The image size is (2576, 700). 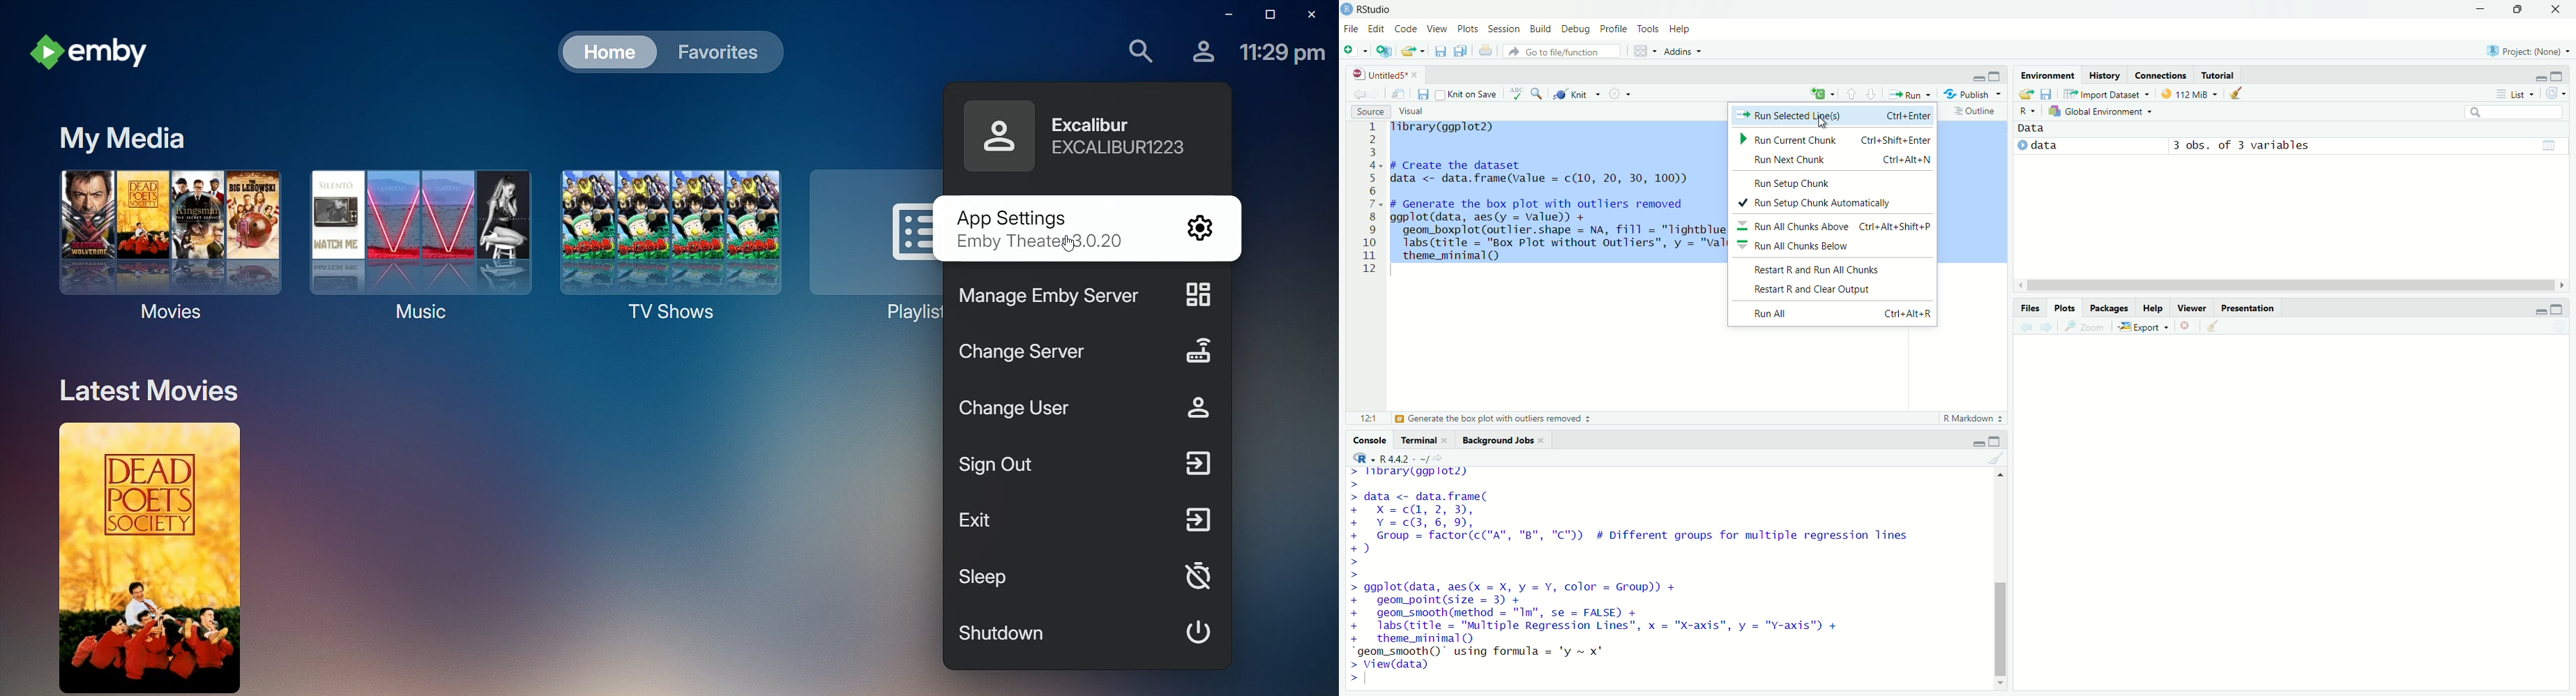 I want to click on Restart R and Clear Output, so click(x=1813, y=289).